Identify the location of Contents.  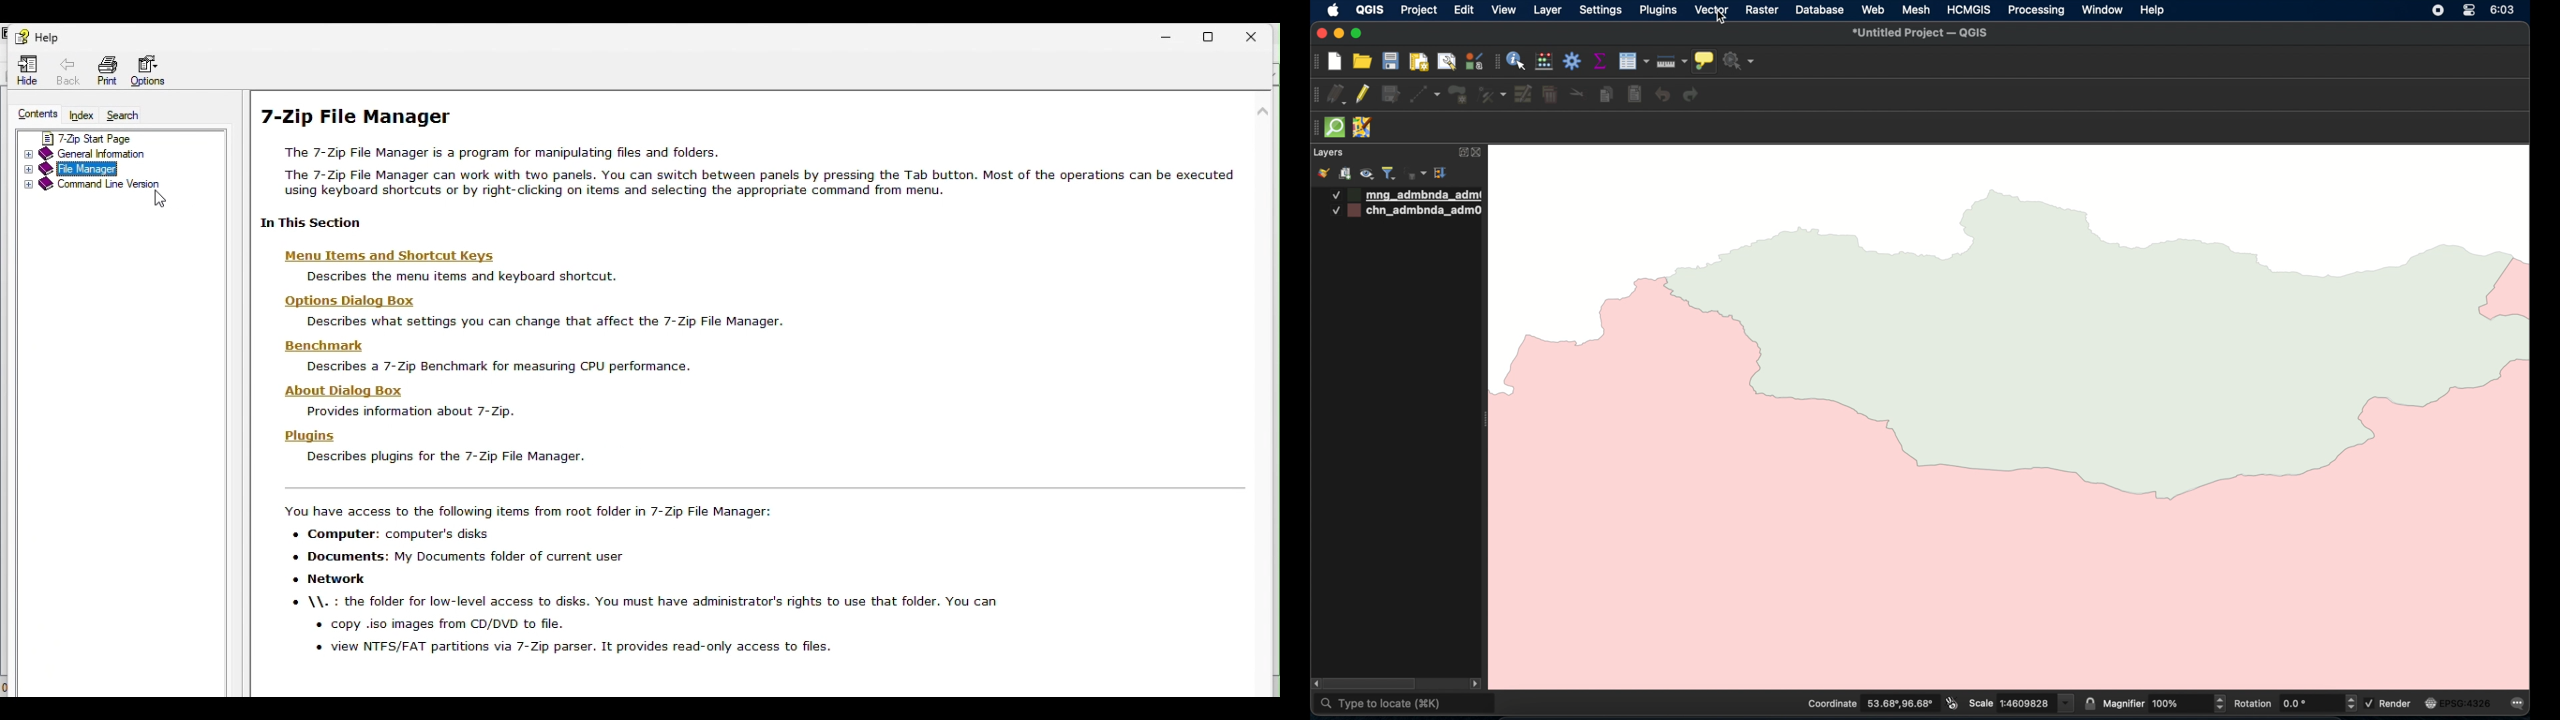
(32, 115).